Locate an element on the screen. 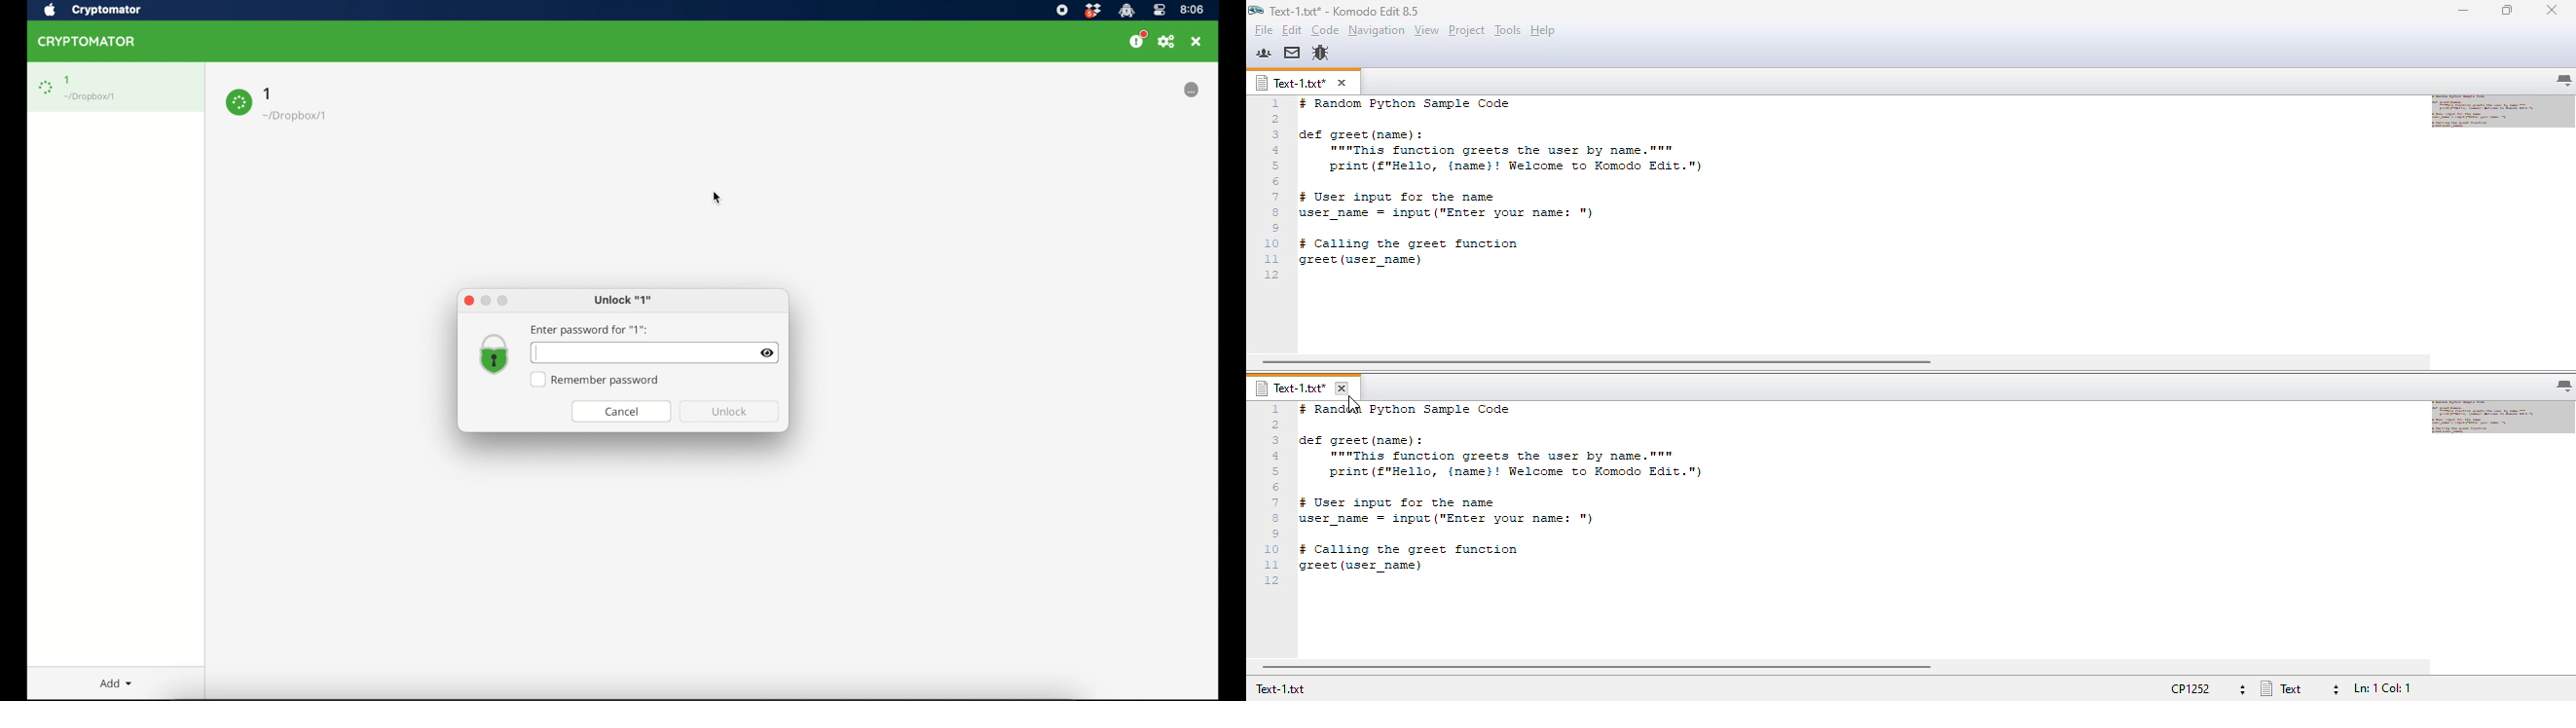 This screenshot has width=2576, height=728. inimize is located at coordinates (487, 301).